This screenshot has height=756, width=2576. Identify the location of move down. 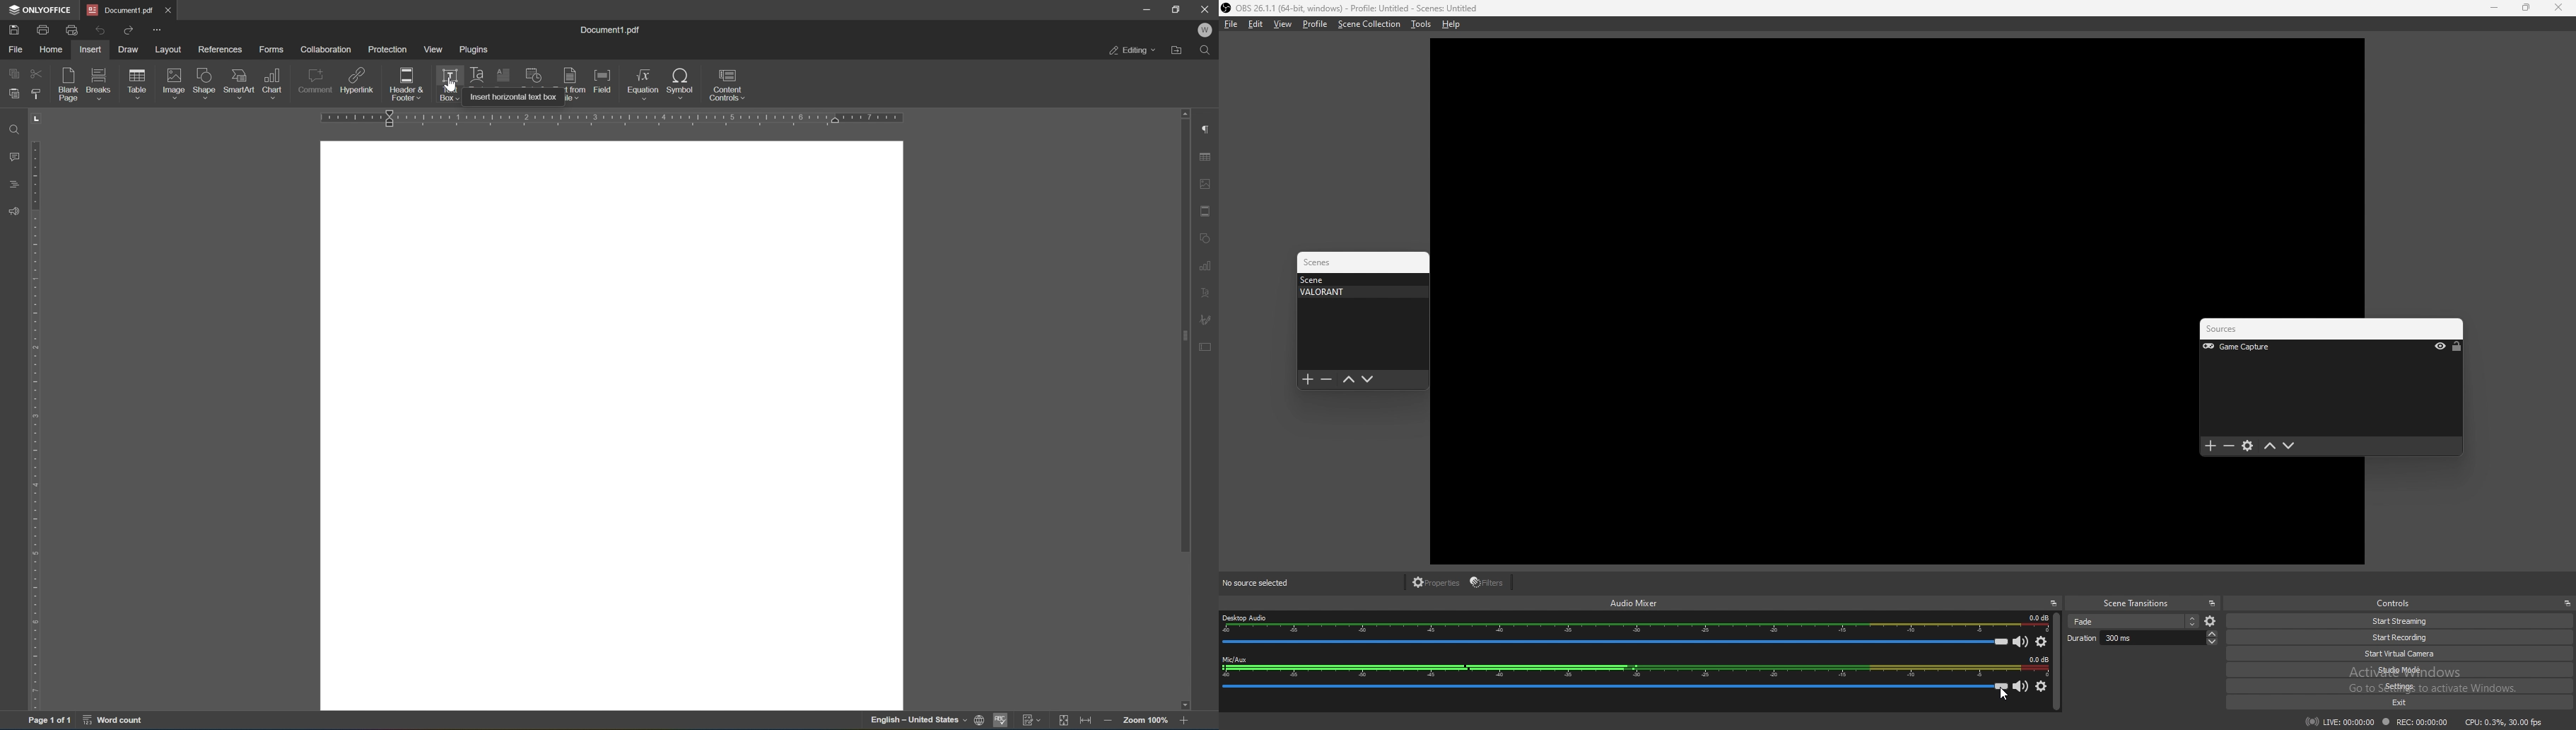
(1368, 380).